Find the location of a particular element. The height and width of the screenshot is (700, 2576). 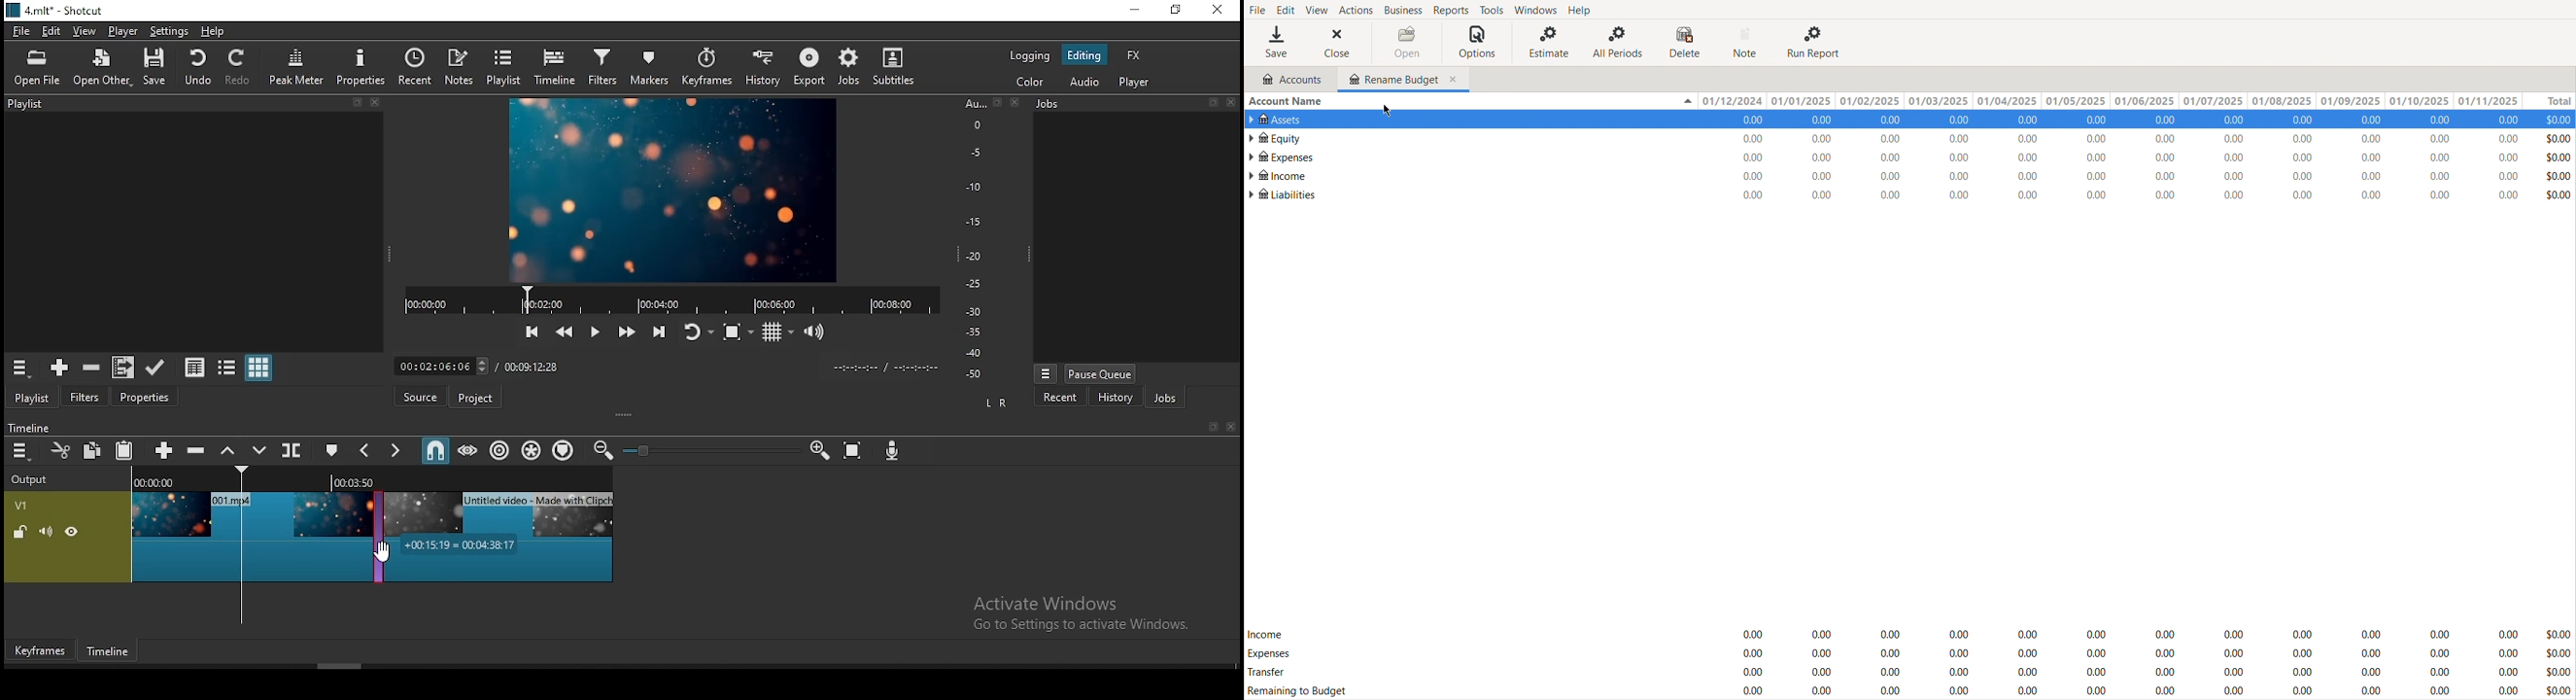

Options is located at coordinates (1478, 42).